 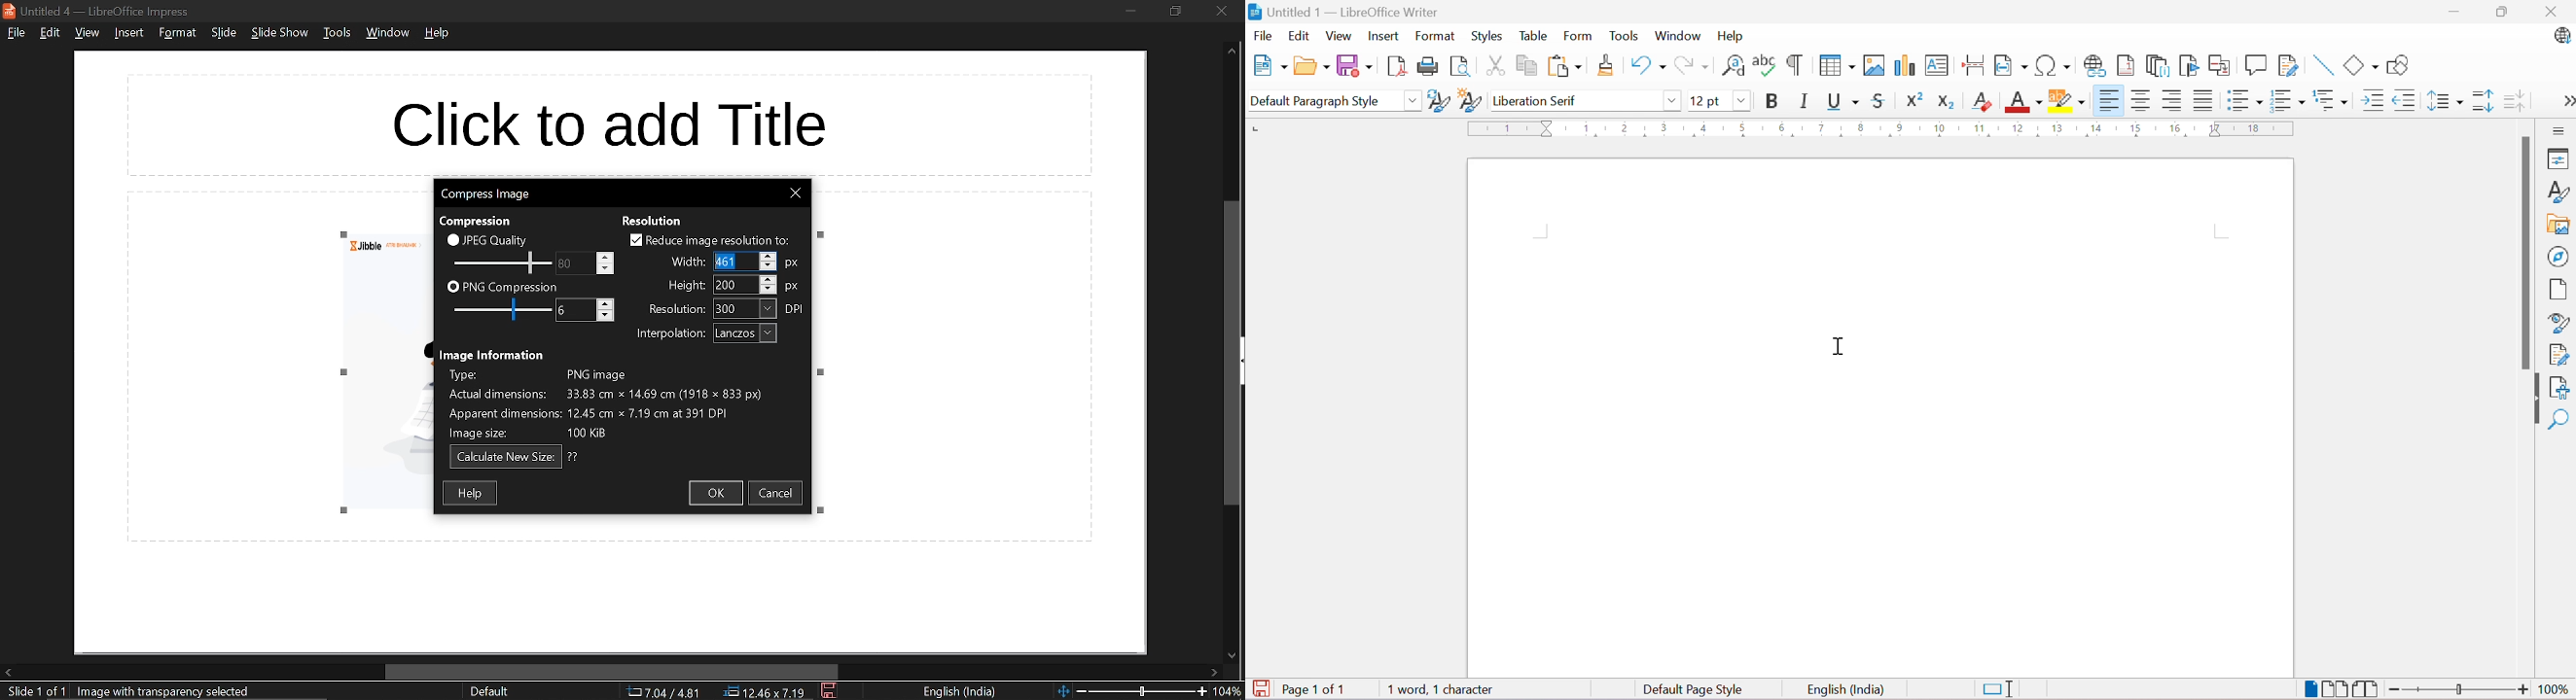 I want to click on Font Color, so click(x=2022, y=101).